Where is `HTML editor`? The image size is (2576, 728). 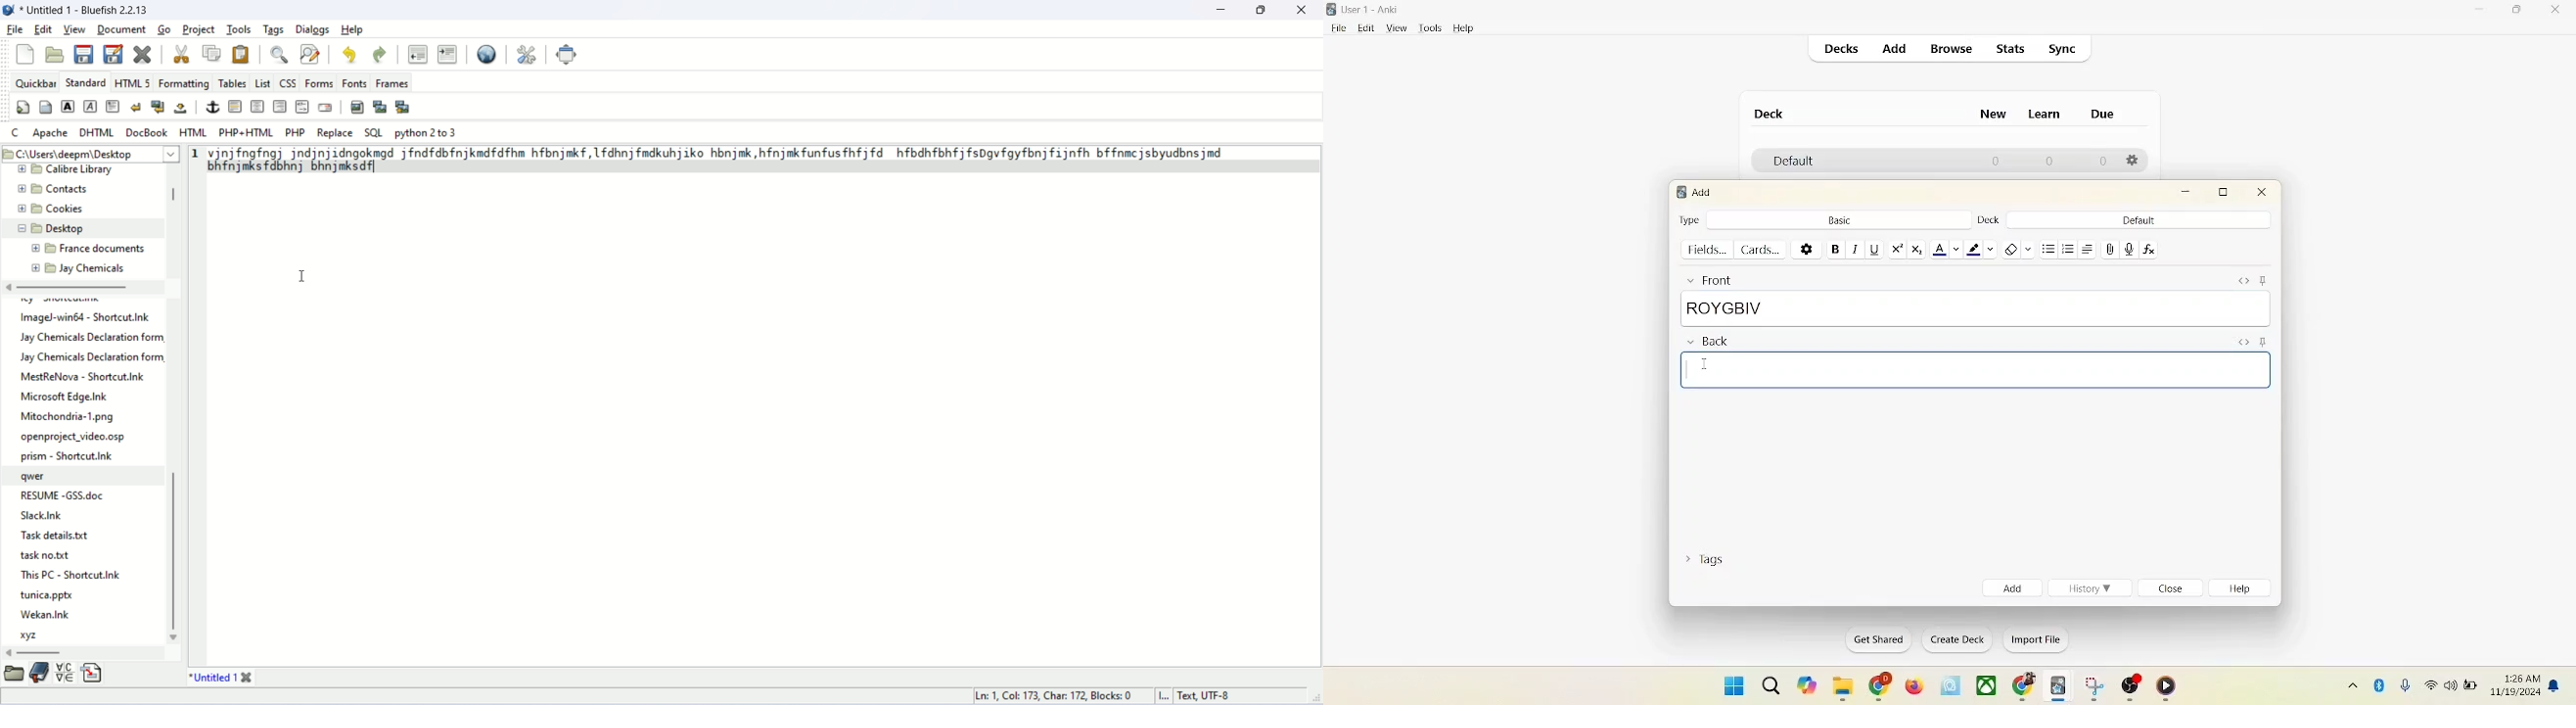 HTML editor is located at coordinates (2243, 280).